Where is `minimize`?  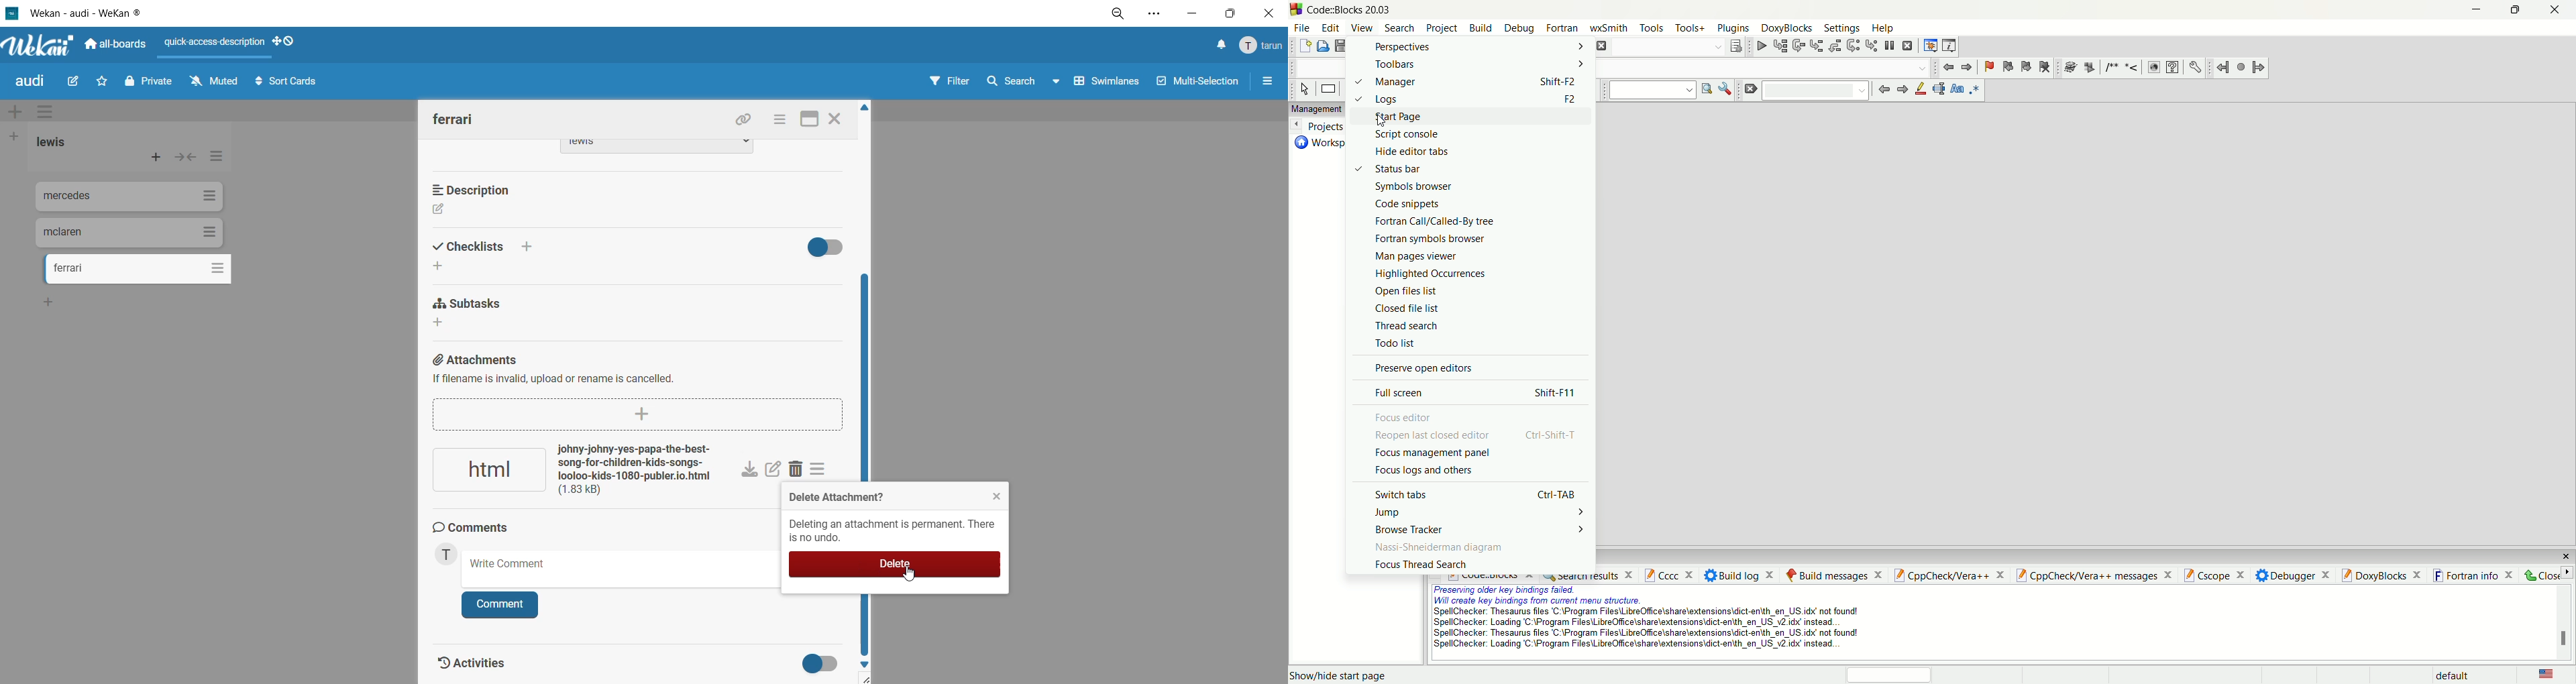 minimize is located at coordinates (1191, 15).